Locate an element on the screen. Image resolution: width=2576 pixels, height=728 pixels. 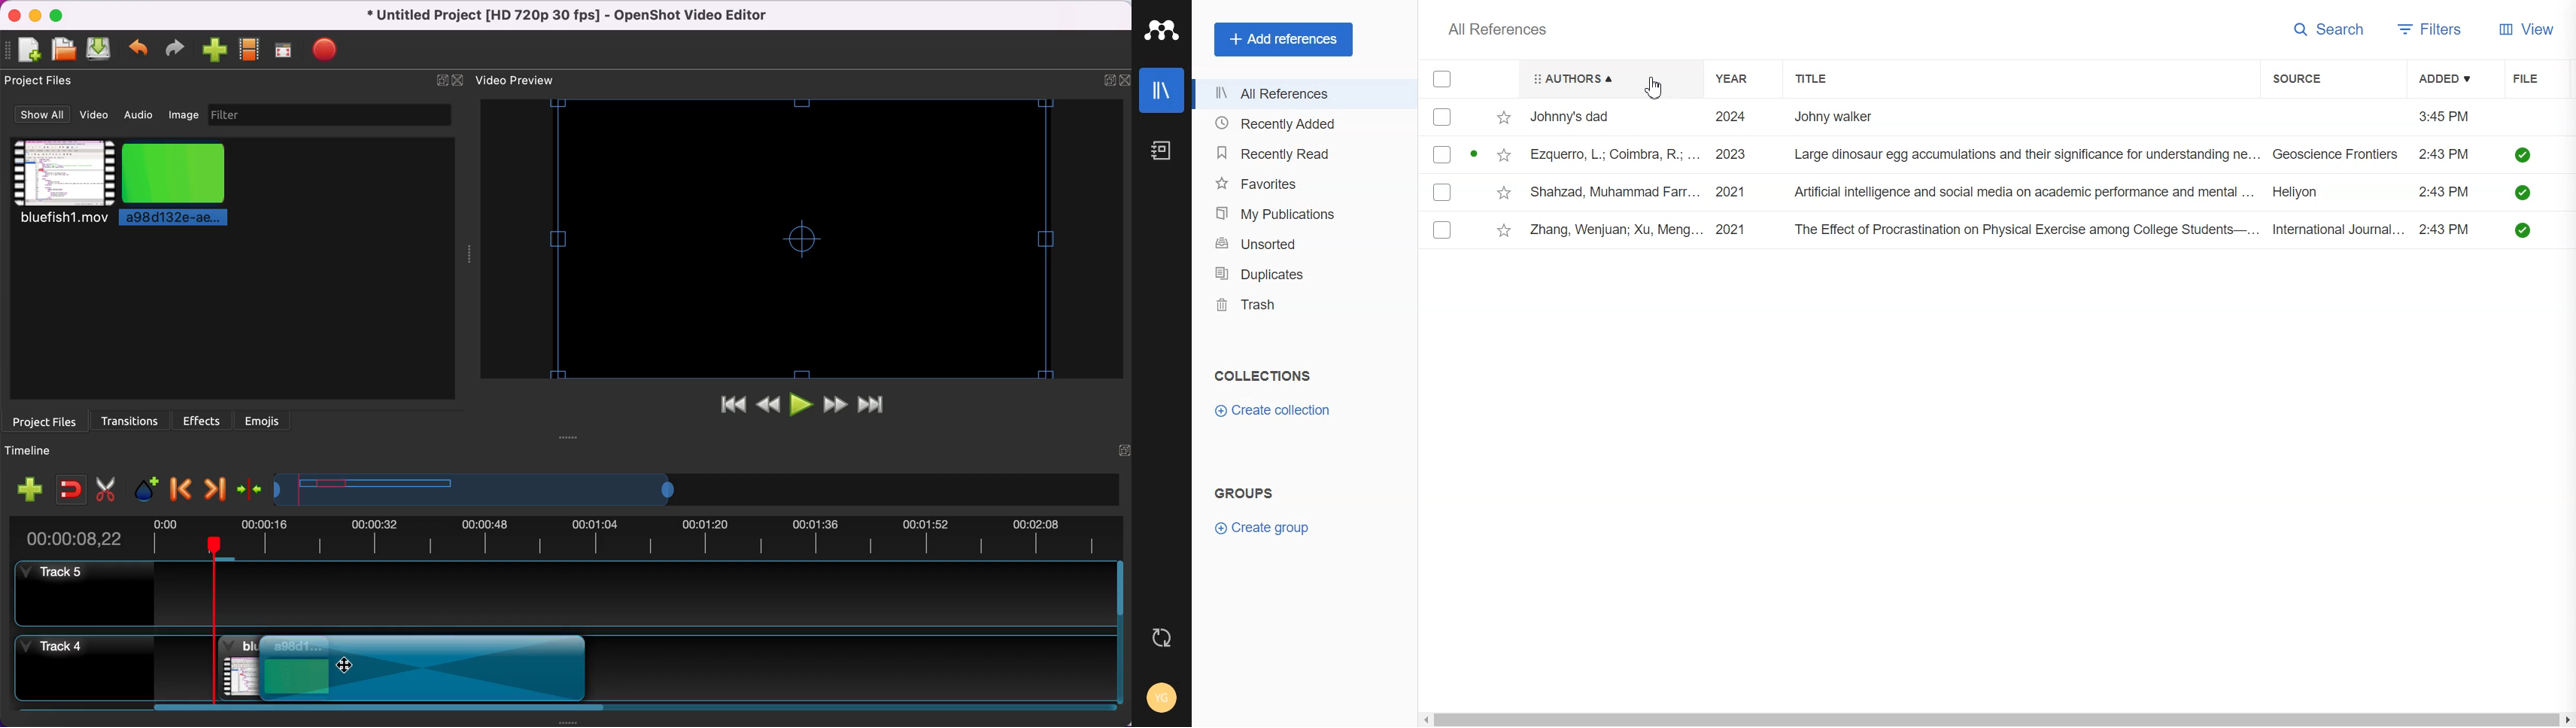
transition is located at coordinates (433, 665).